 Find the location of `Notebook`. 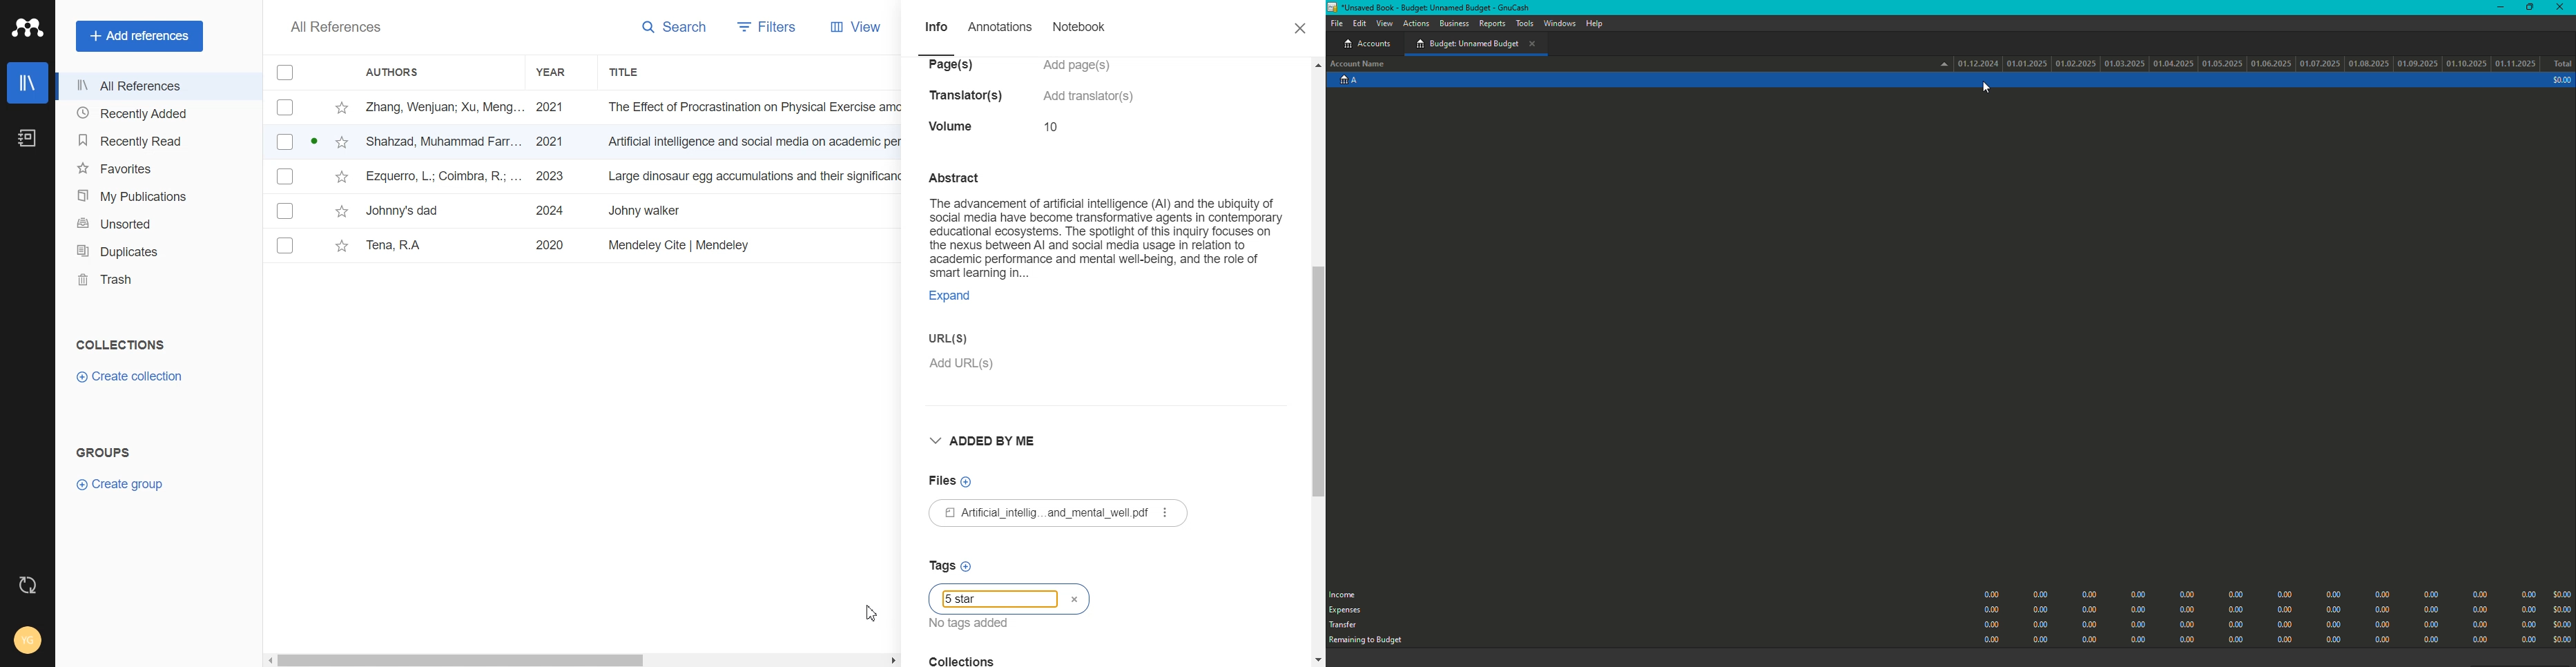

Notebook is located at coordinates (27, 138).